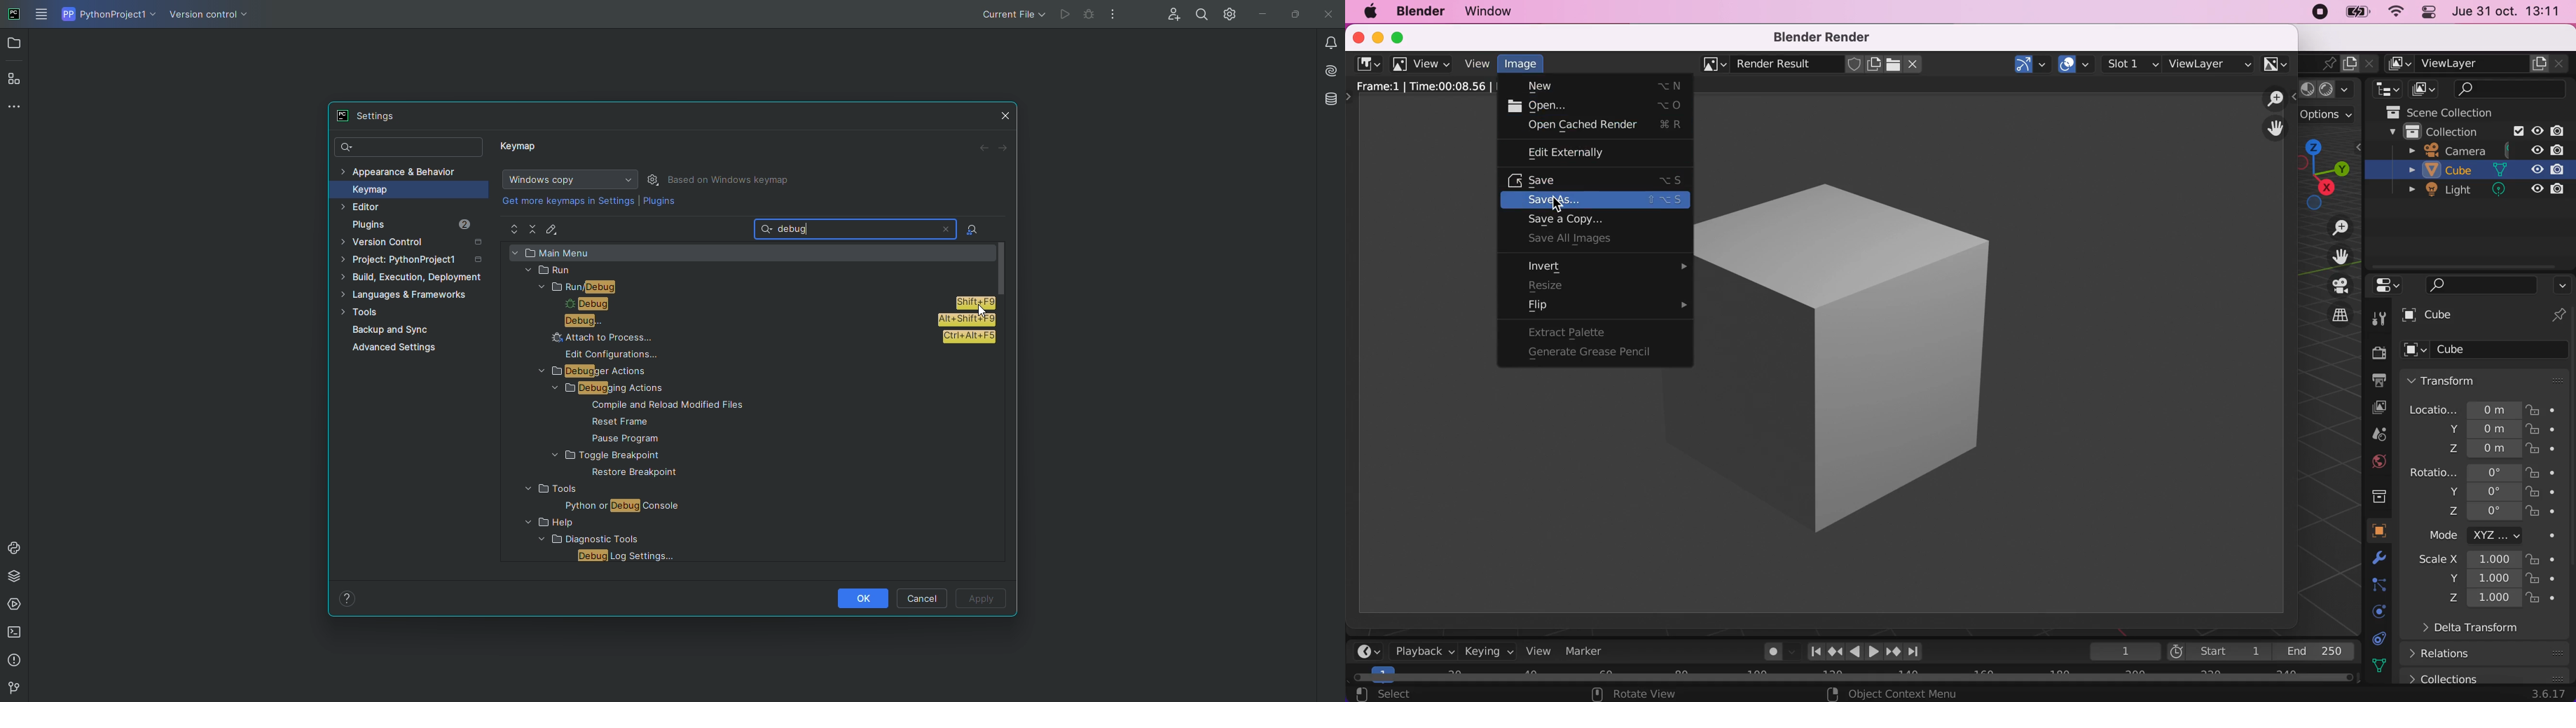 This screenshot has height=728, width=2576. What do you see at coordinates (15, 45) in the screenshot?
I see `Project` at bounding box center [15, 45].